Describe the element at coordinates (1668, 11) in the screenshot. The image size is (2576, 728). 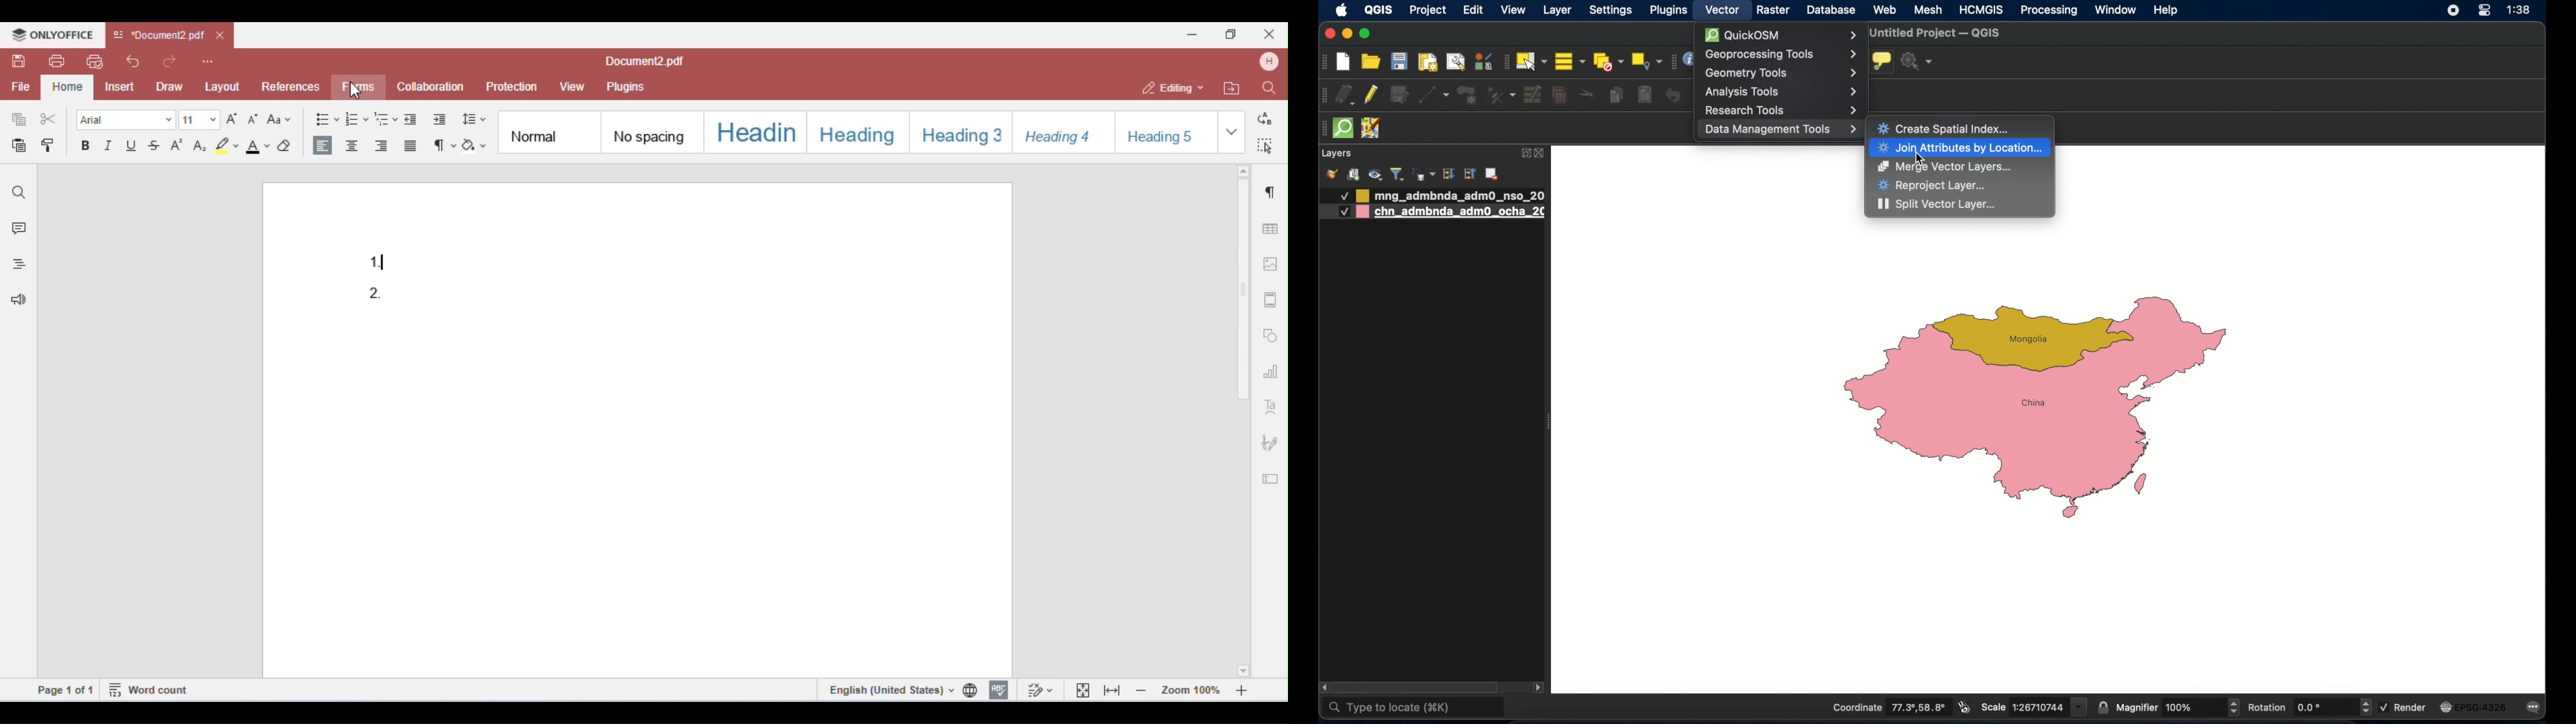
I see `plugins` at that location.